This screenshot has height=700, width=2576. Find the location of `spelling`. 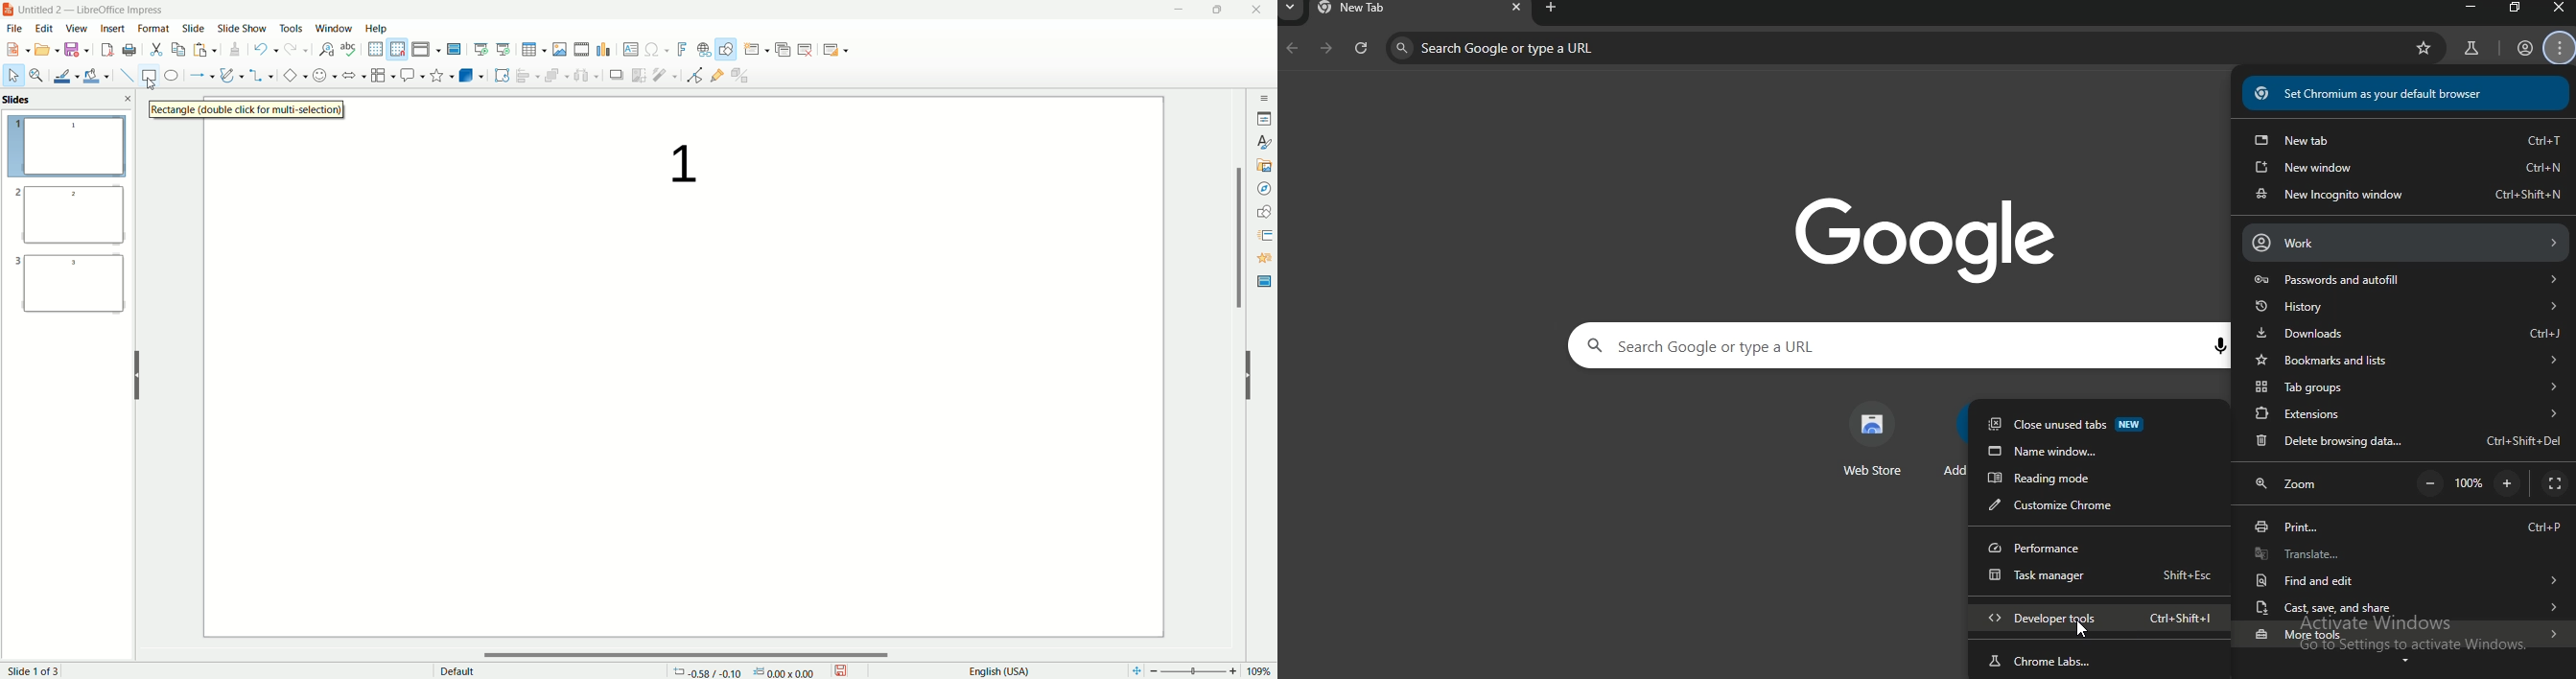

spelling is located at coordinates (349, 49).